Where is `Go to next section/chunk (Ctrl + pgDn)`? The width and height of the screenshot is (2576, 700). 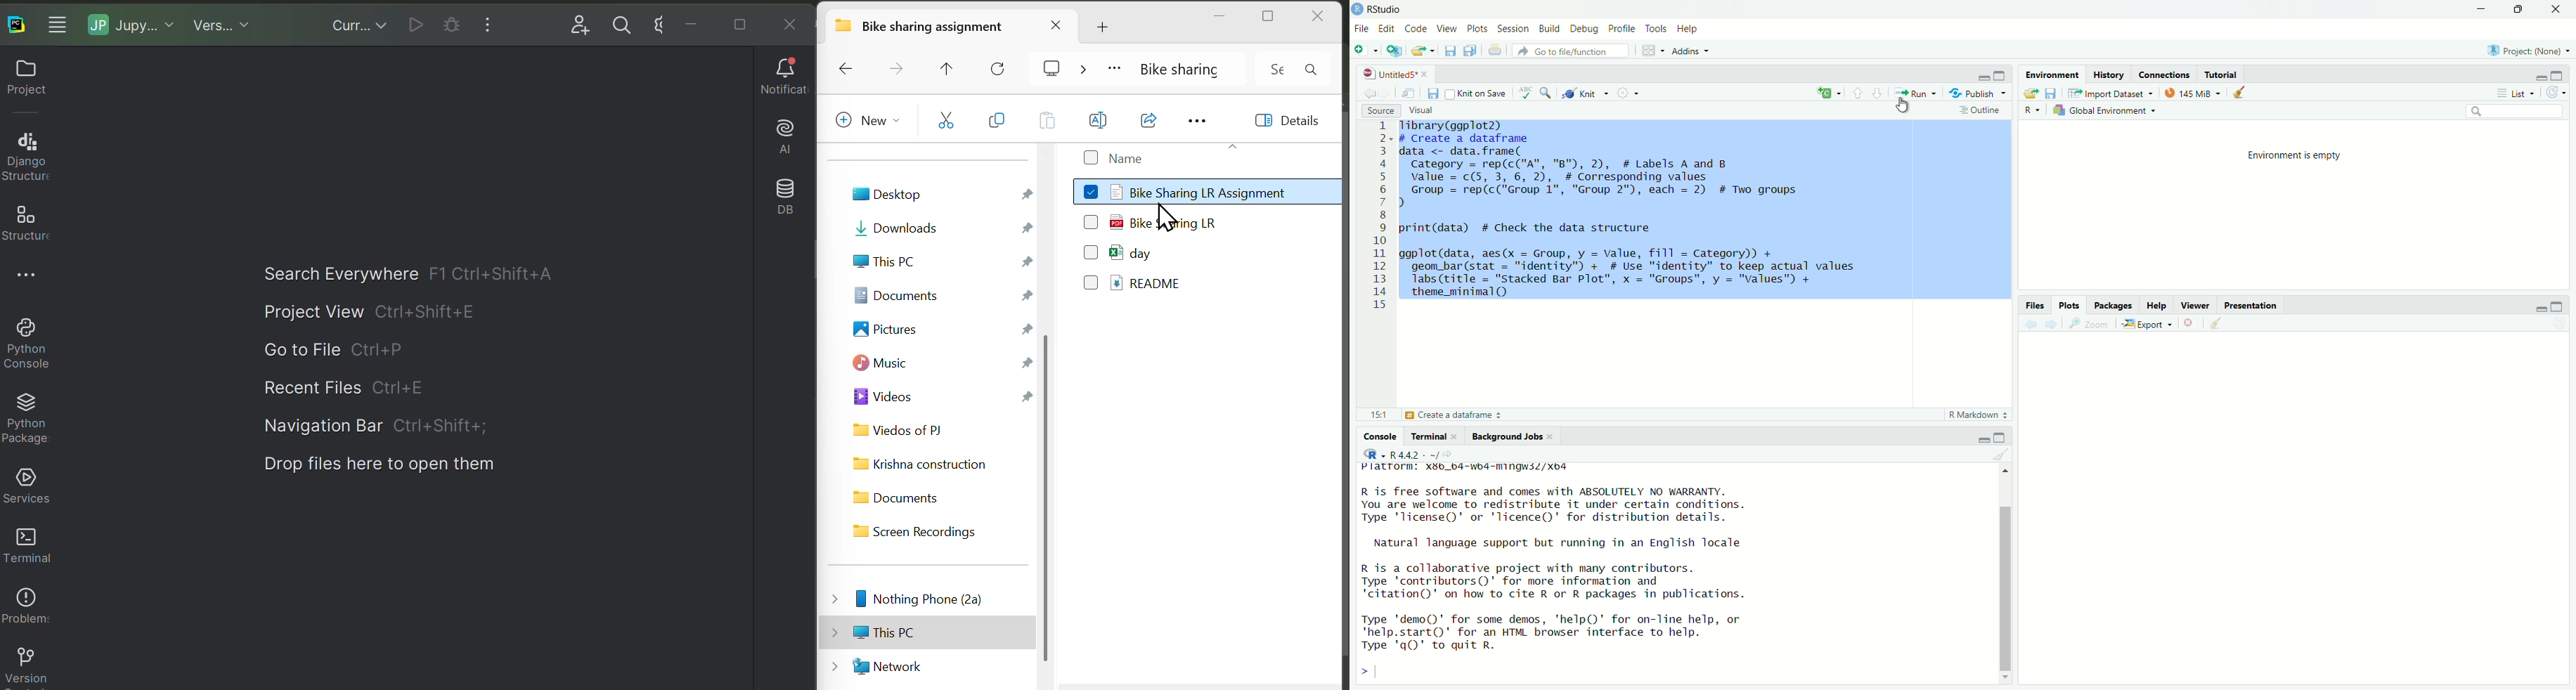 Go to next section/chunk (Ctrl + pgDn) is located at coordinates (1876, 92).